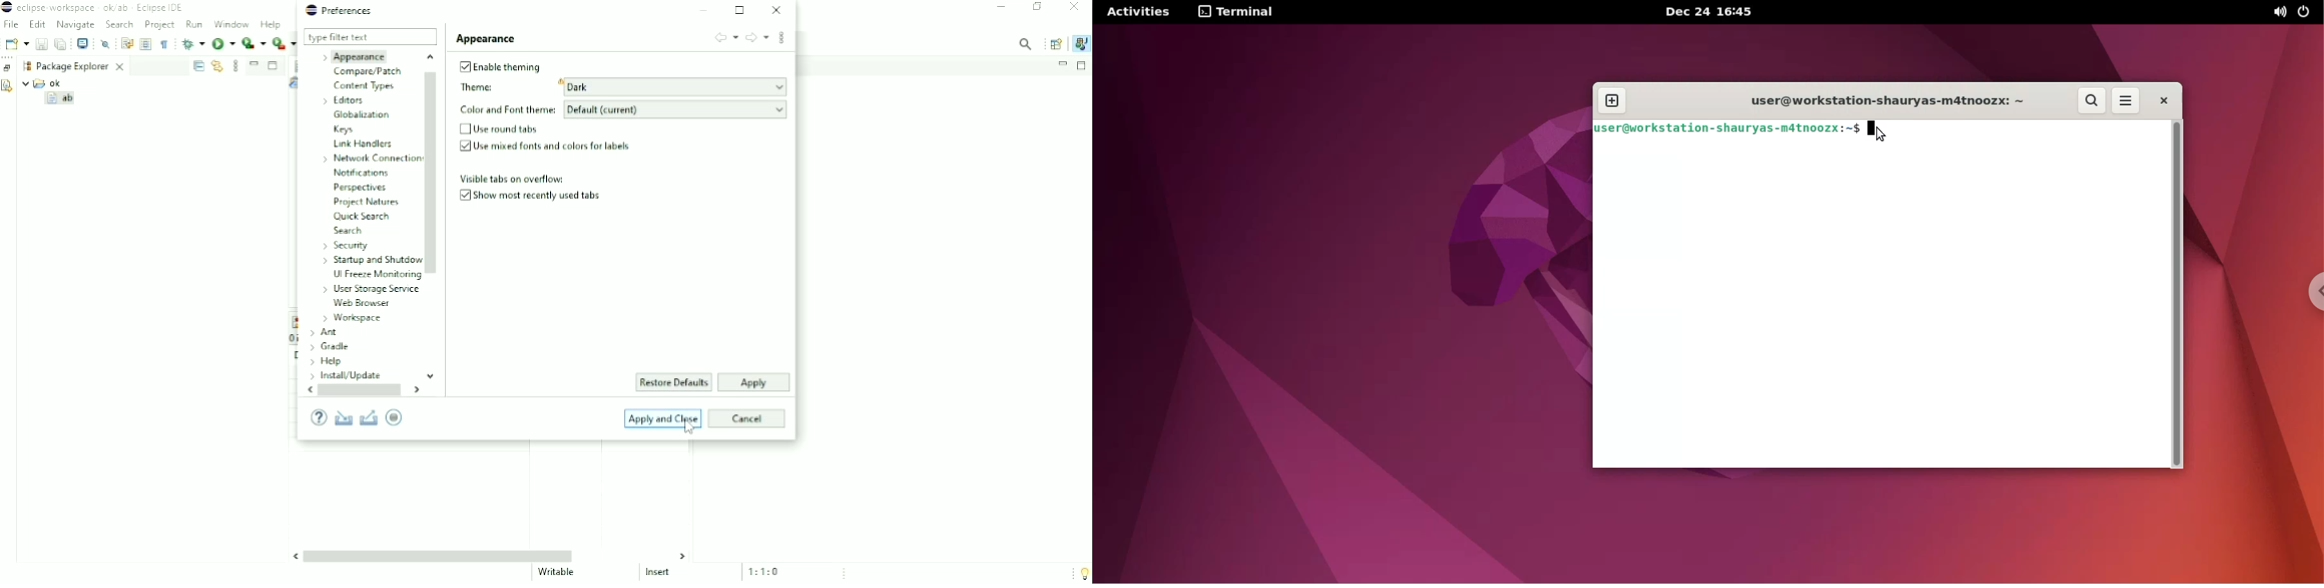 The width and height of the screenshot is (2324, 588). What do you see at coordinates (345, 244) in the screenshot?
I see `Security` at bounding box center [345, 244].